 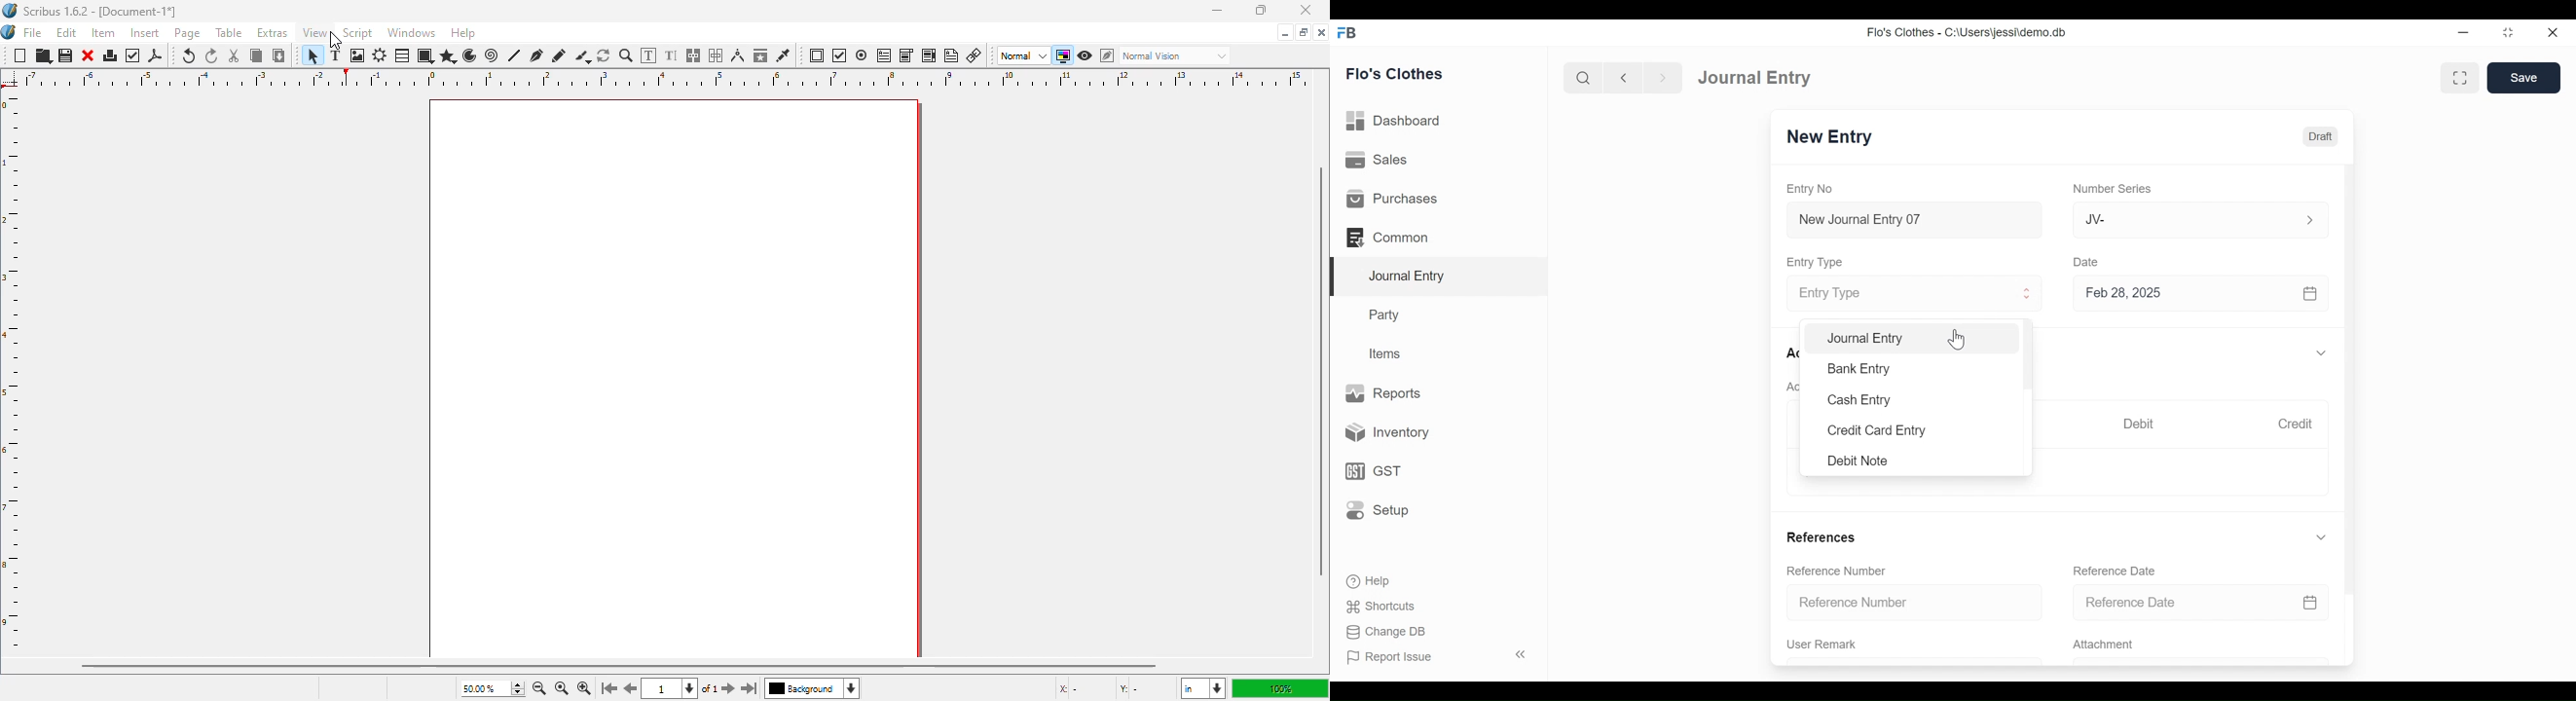 What do you see at coordinates (760, 55) in the screenshot?
I see `copy item properties` at bounding box center [760, 55].